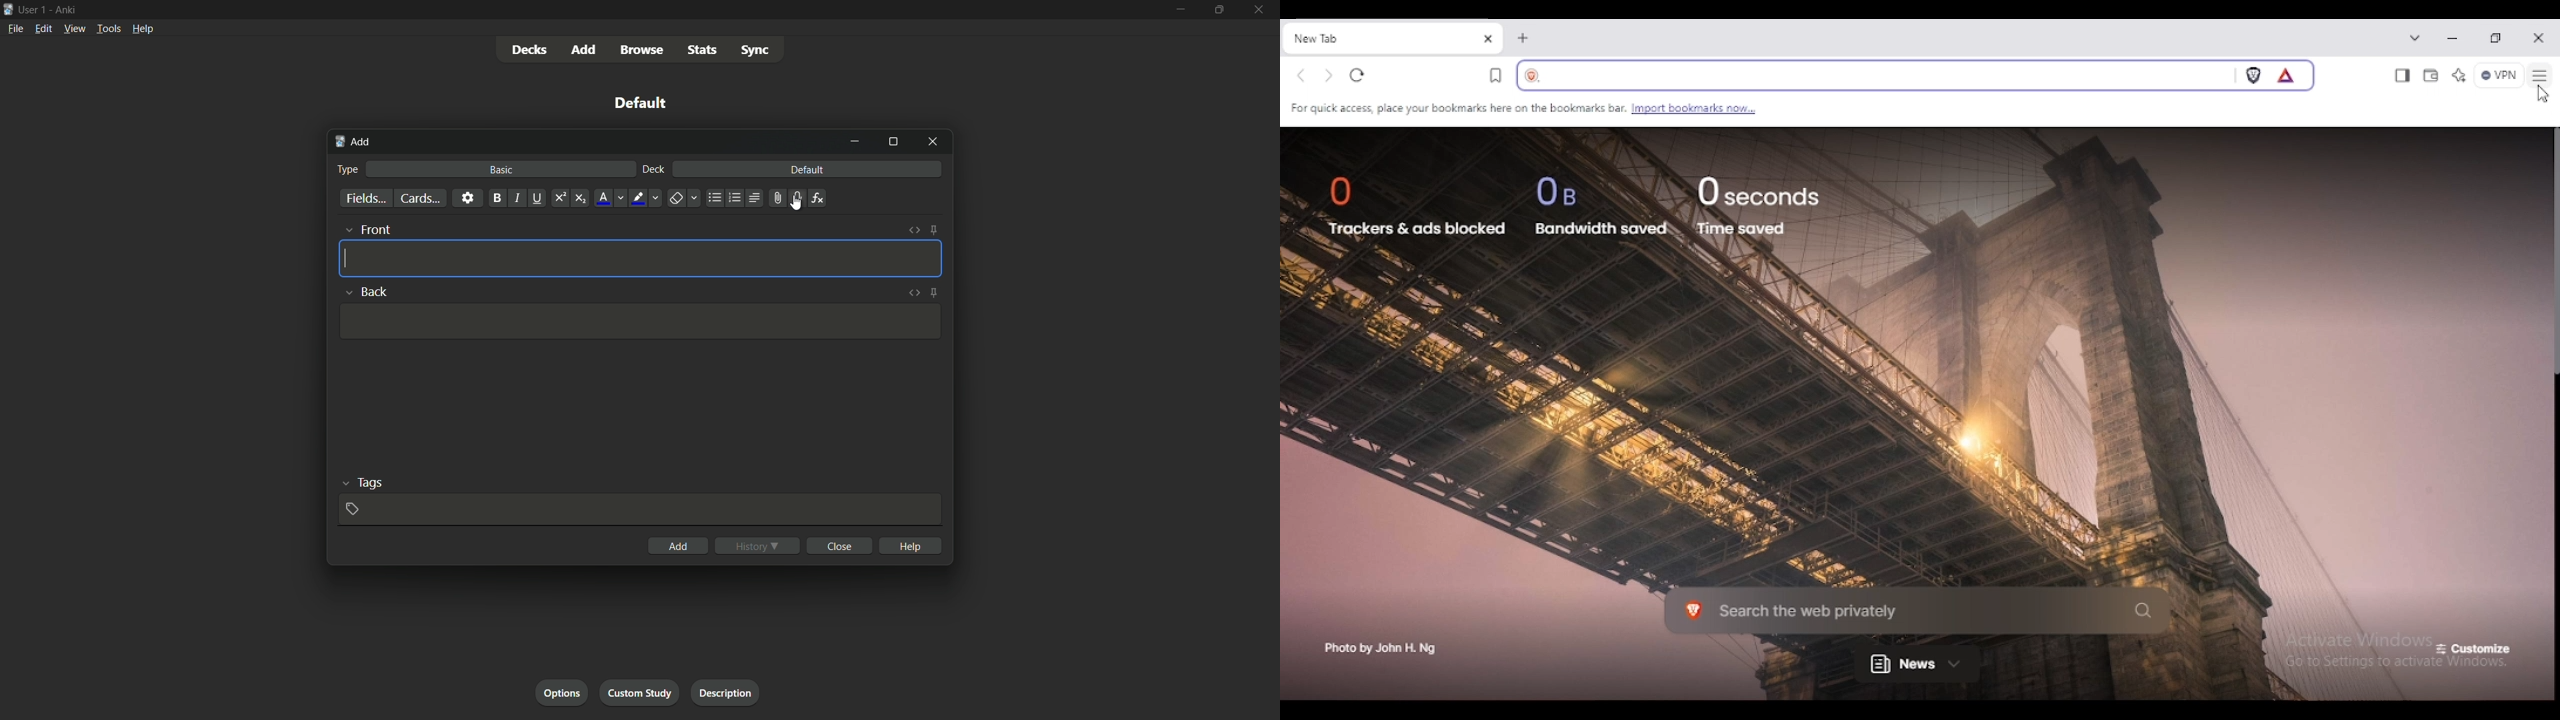  Describe the element at coordinates (1759, 205) in the screenshot. I see `0 seconds time saved` at that location.